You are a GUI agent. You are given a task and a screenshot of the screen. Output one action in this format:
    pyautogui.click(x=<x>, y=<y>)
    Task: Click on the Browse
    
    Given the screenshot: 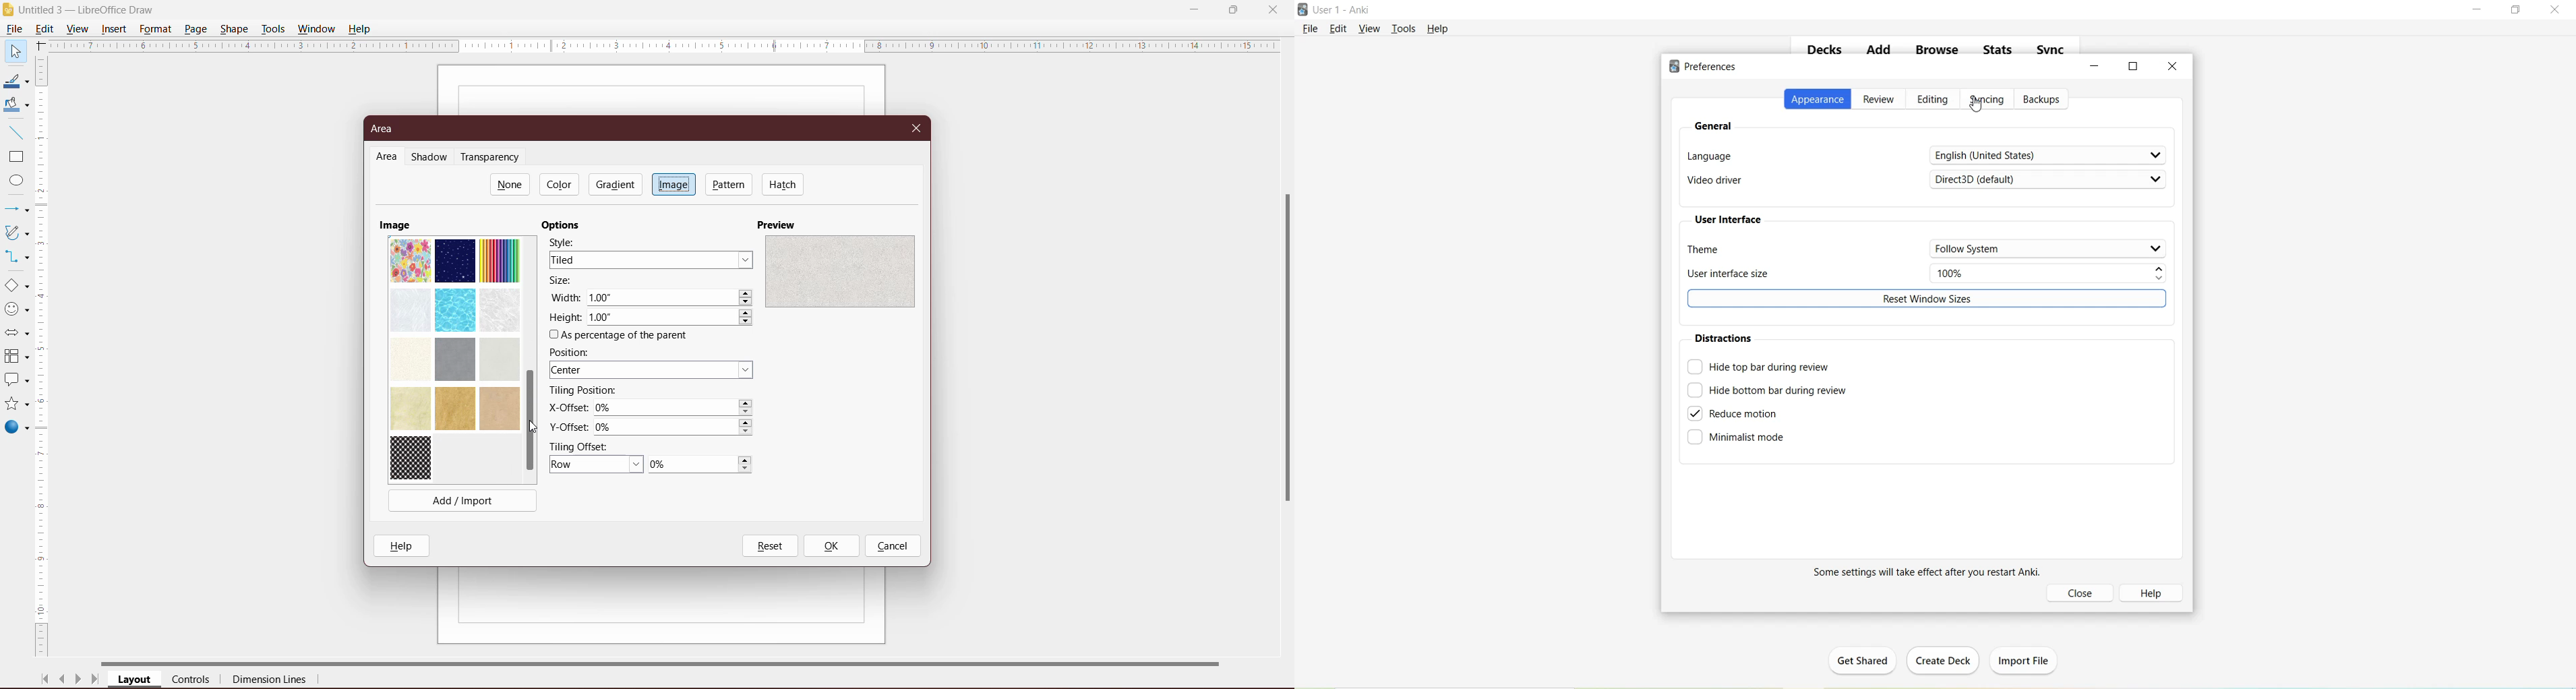 What is the action you would take?
    pyautogui.click(x=1938, y=50)
    